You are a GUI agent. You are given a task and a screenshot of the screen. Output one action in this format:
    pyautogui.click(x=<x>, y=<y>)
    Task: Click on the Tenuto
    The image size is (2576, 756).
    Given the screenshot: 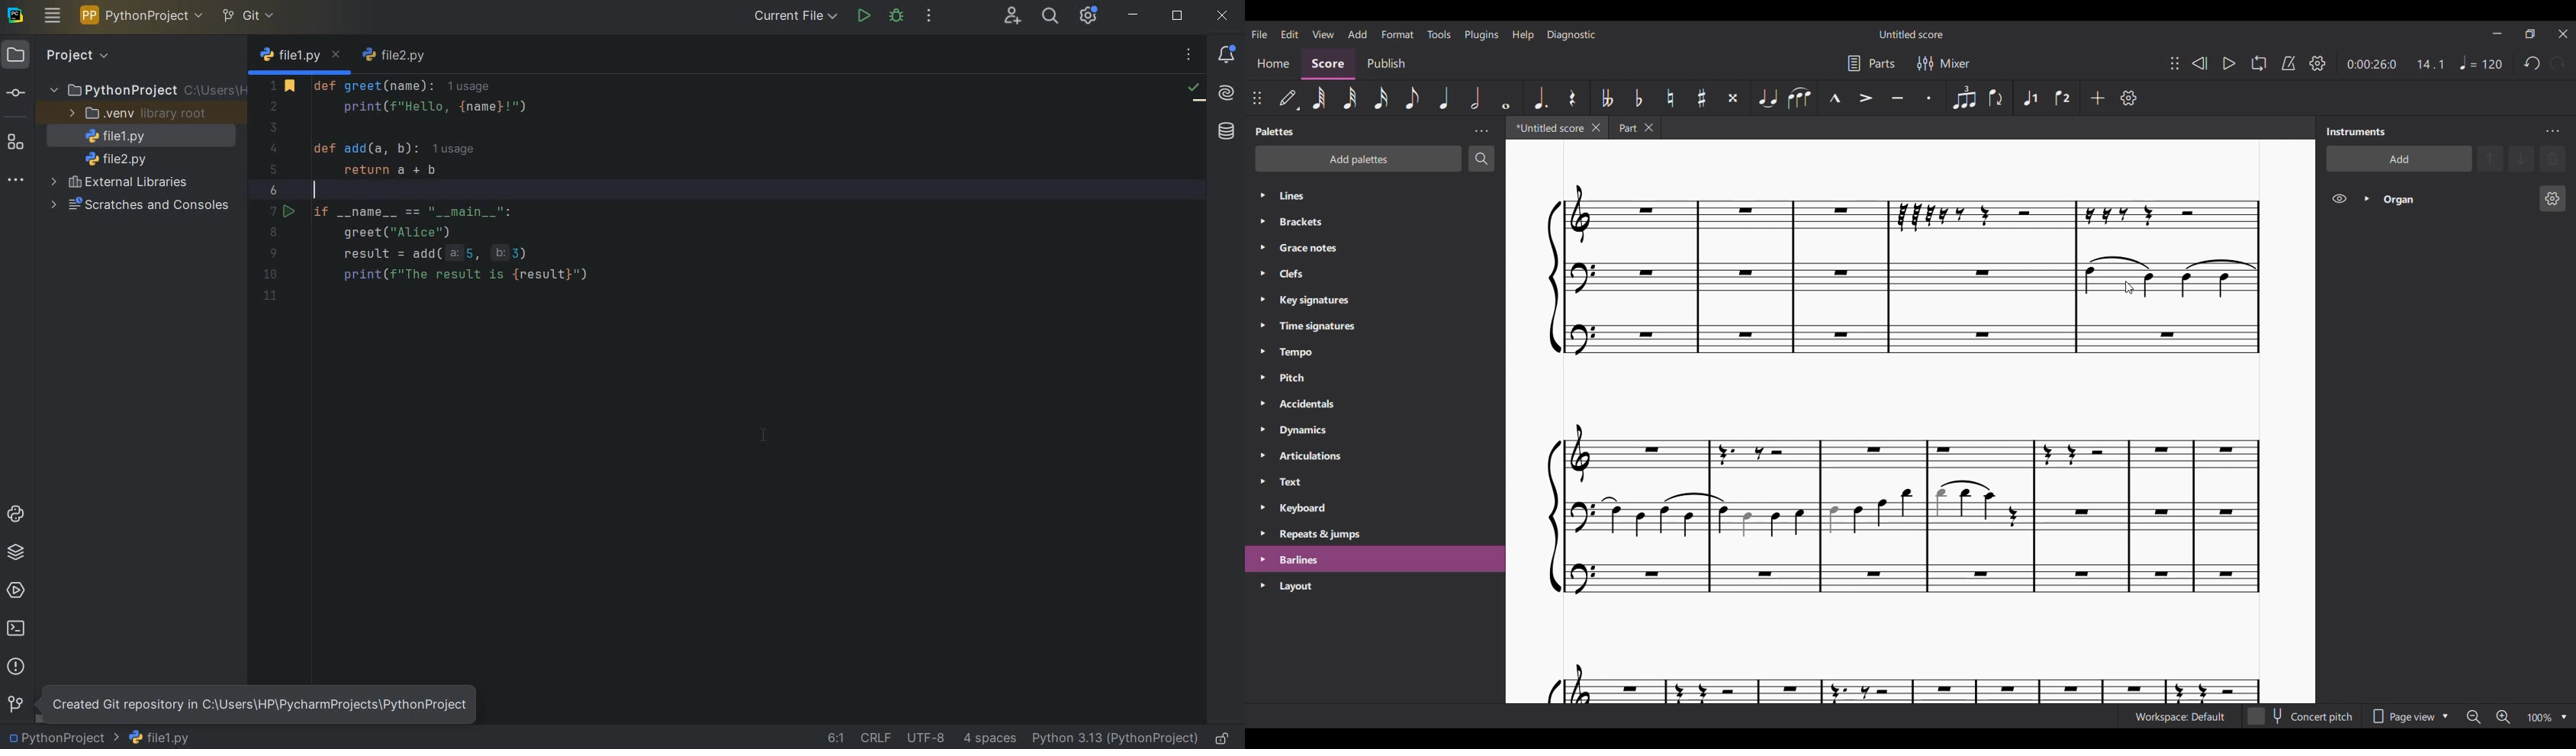 What is the action you would take?
    pyautogui.click(x=1898, y=98)
    